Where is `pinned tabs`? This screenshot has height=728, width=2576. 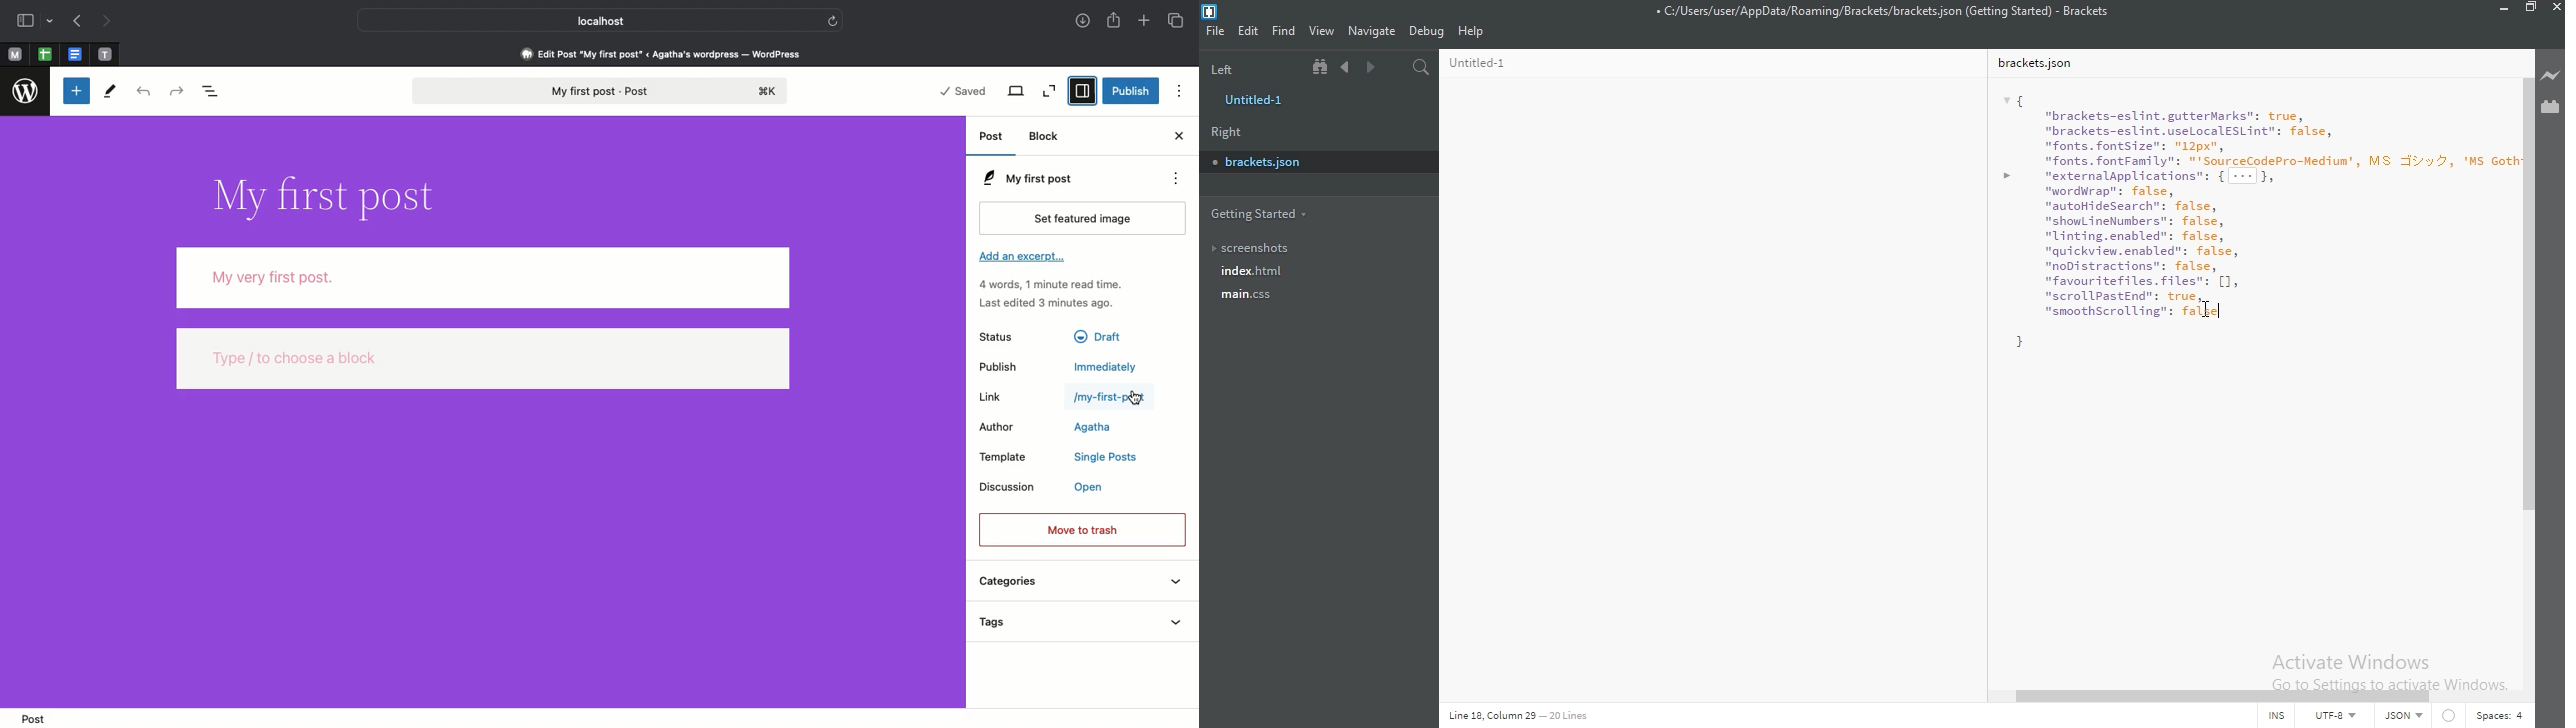 pinned tabs is located at coordinates (108, 55).